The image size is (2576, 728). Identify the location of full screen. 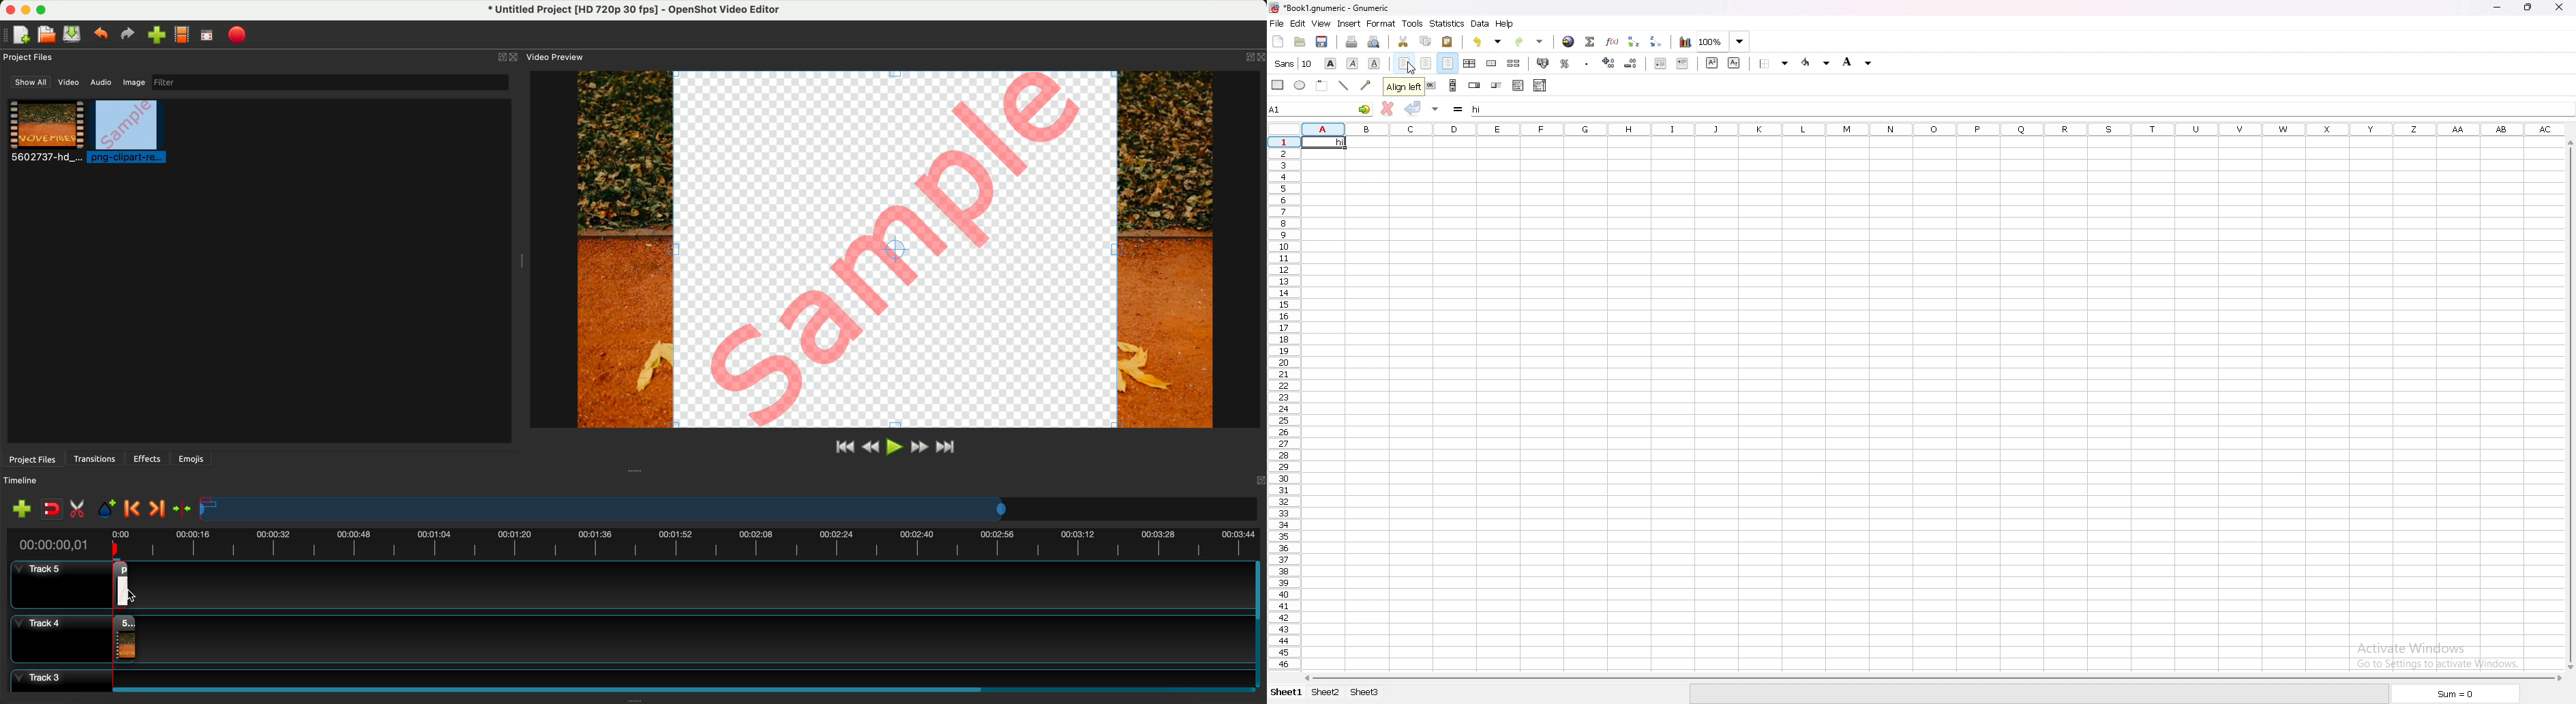
(207, 37).